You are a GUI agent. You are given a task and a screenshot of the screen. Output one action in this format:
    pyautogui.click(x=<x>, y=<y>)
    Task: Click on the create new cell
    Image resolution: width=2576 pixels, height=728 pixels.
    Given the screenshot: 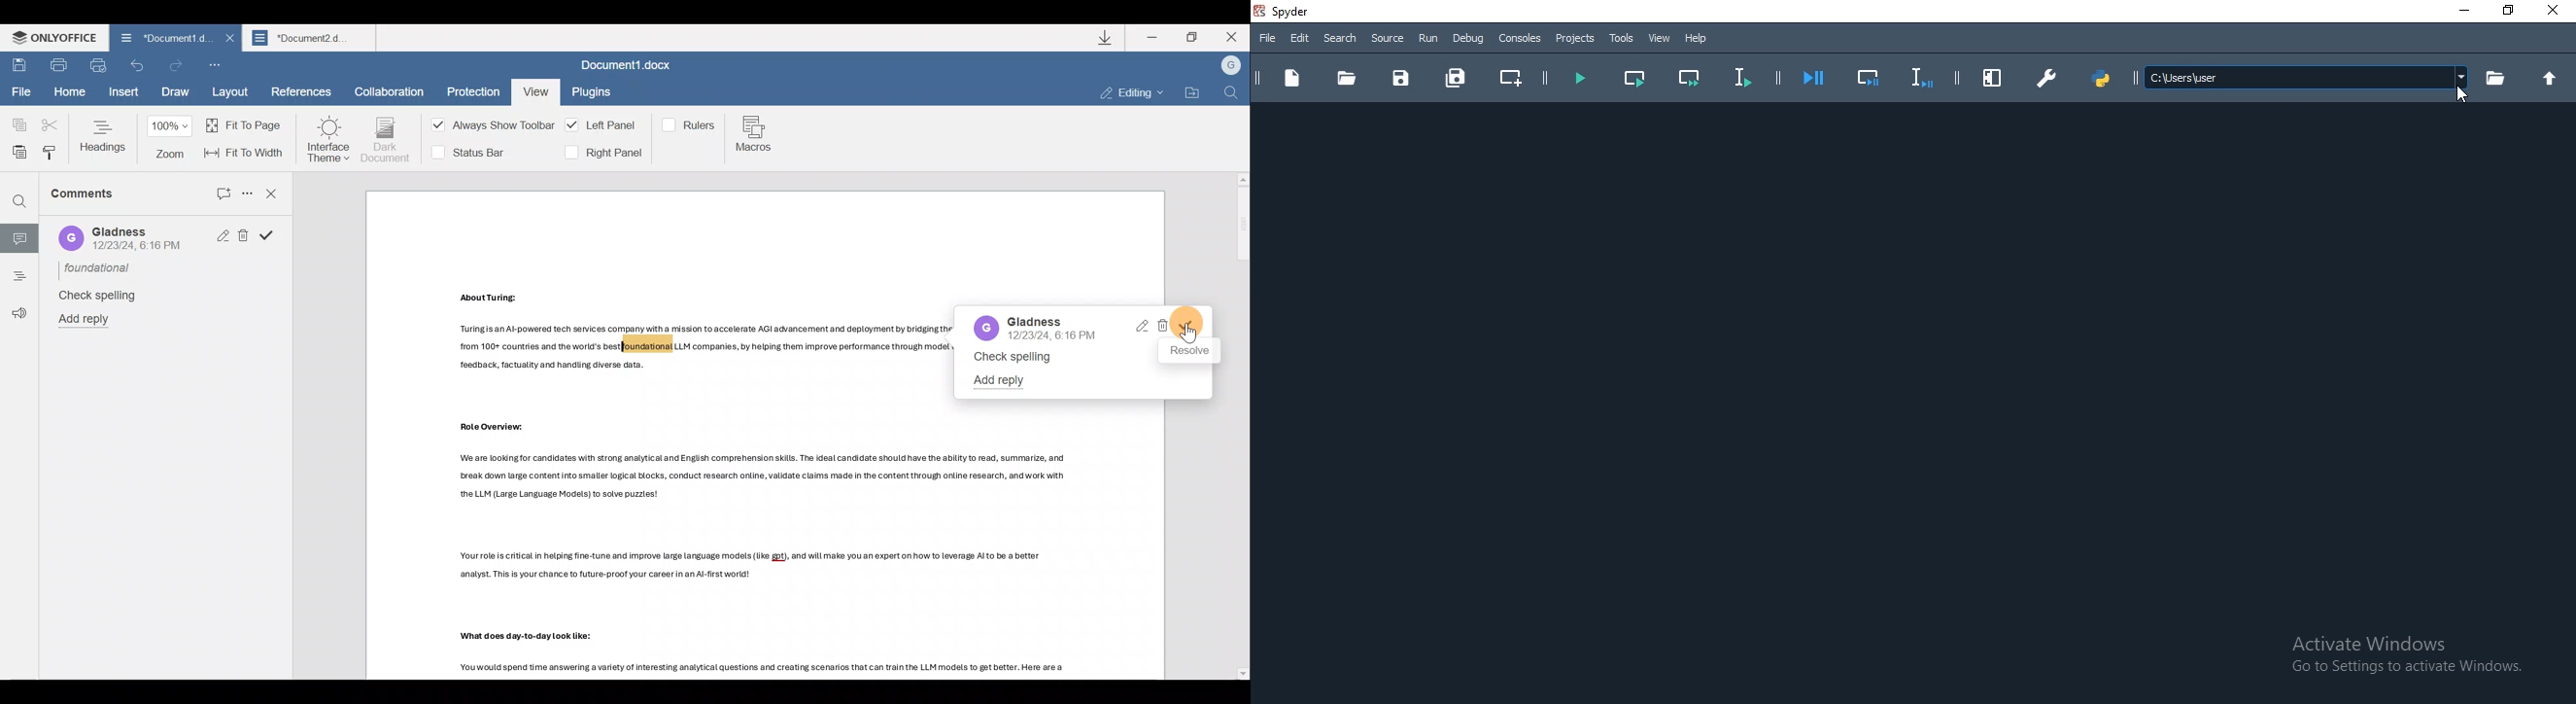 What is the action you would take?
    pyautogui.click(x=1510, y=77)
    